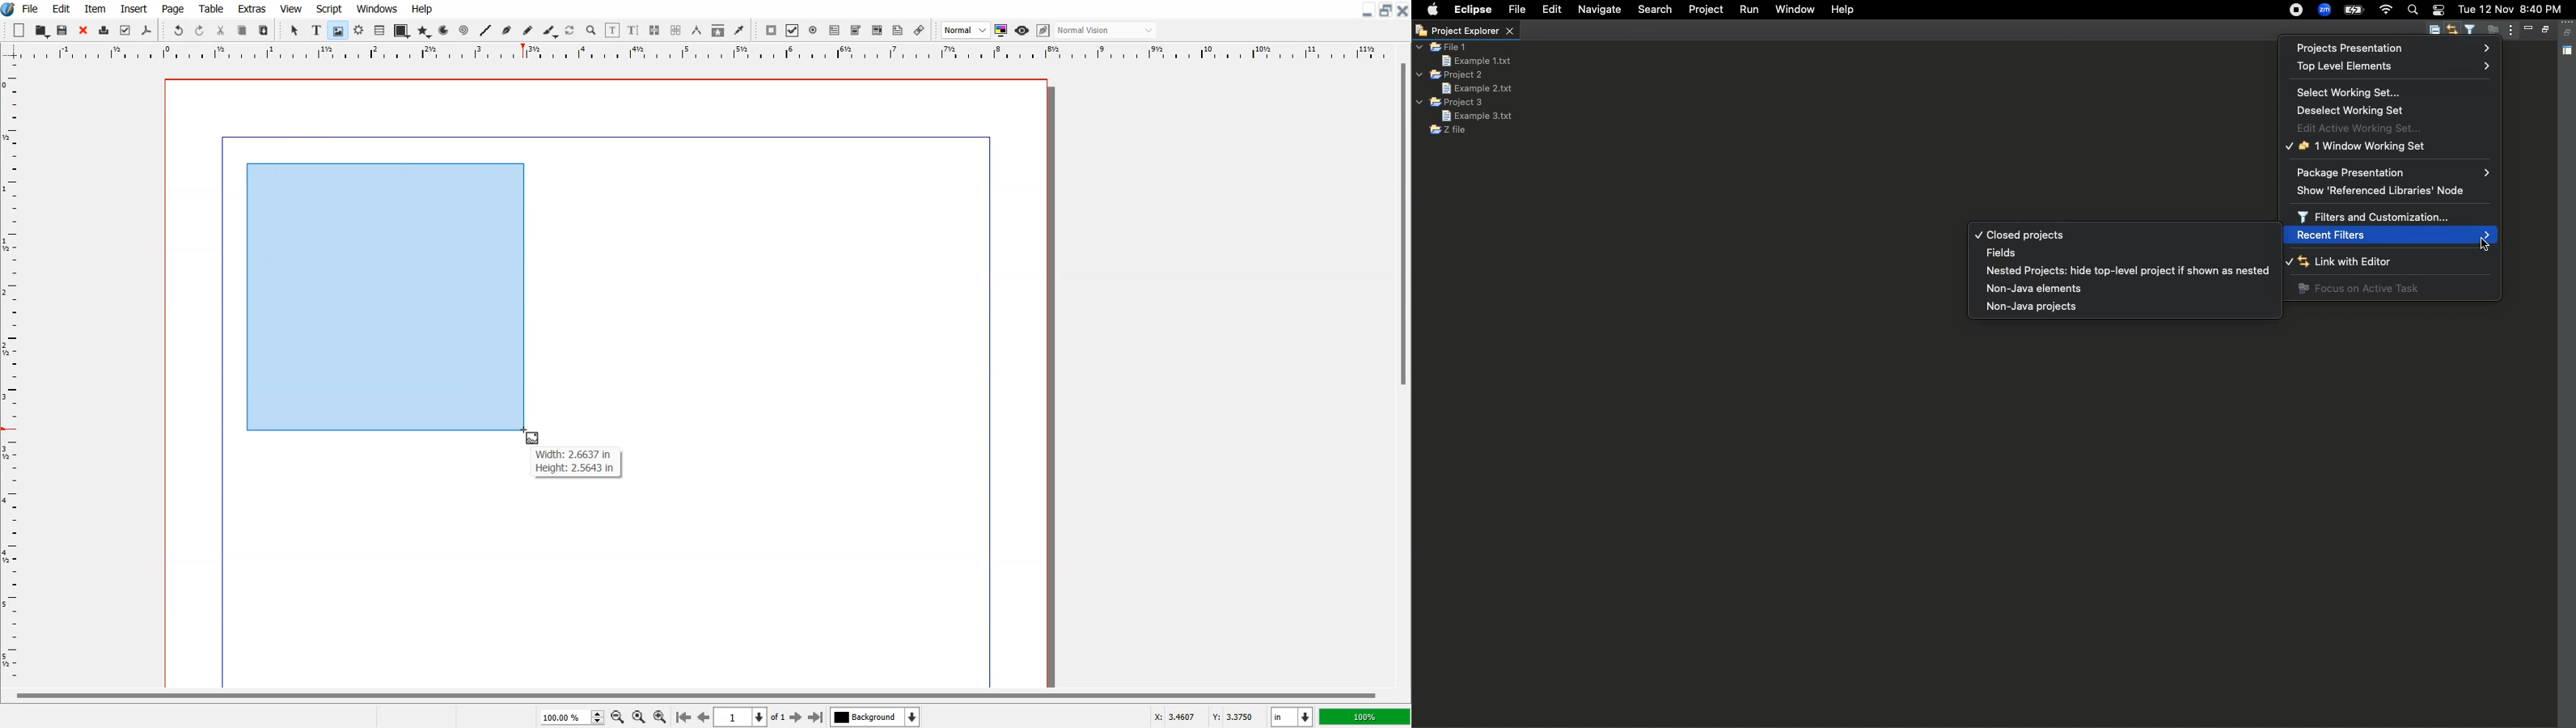 This screenshot has width=2576, height=728. Describe the element at coordinates (2032, 307) in the screenshot. I see `Non-java projects` at that location.